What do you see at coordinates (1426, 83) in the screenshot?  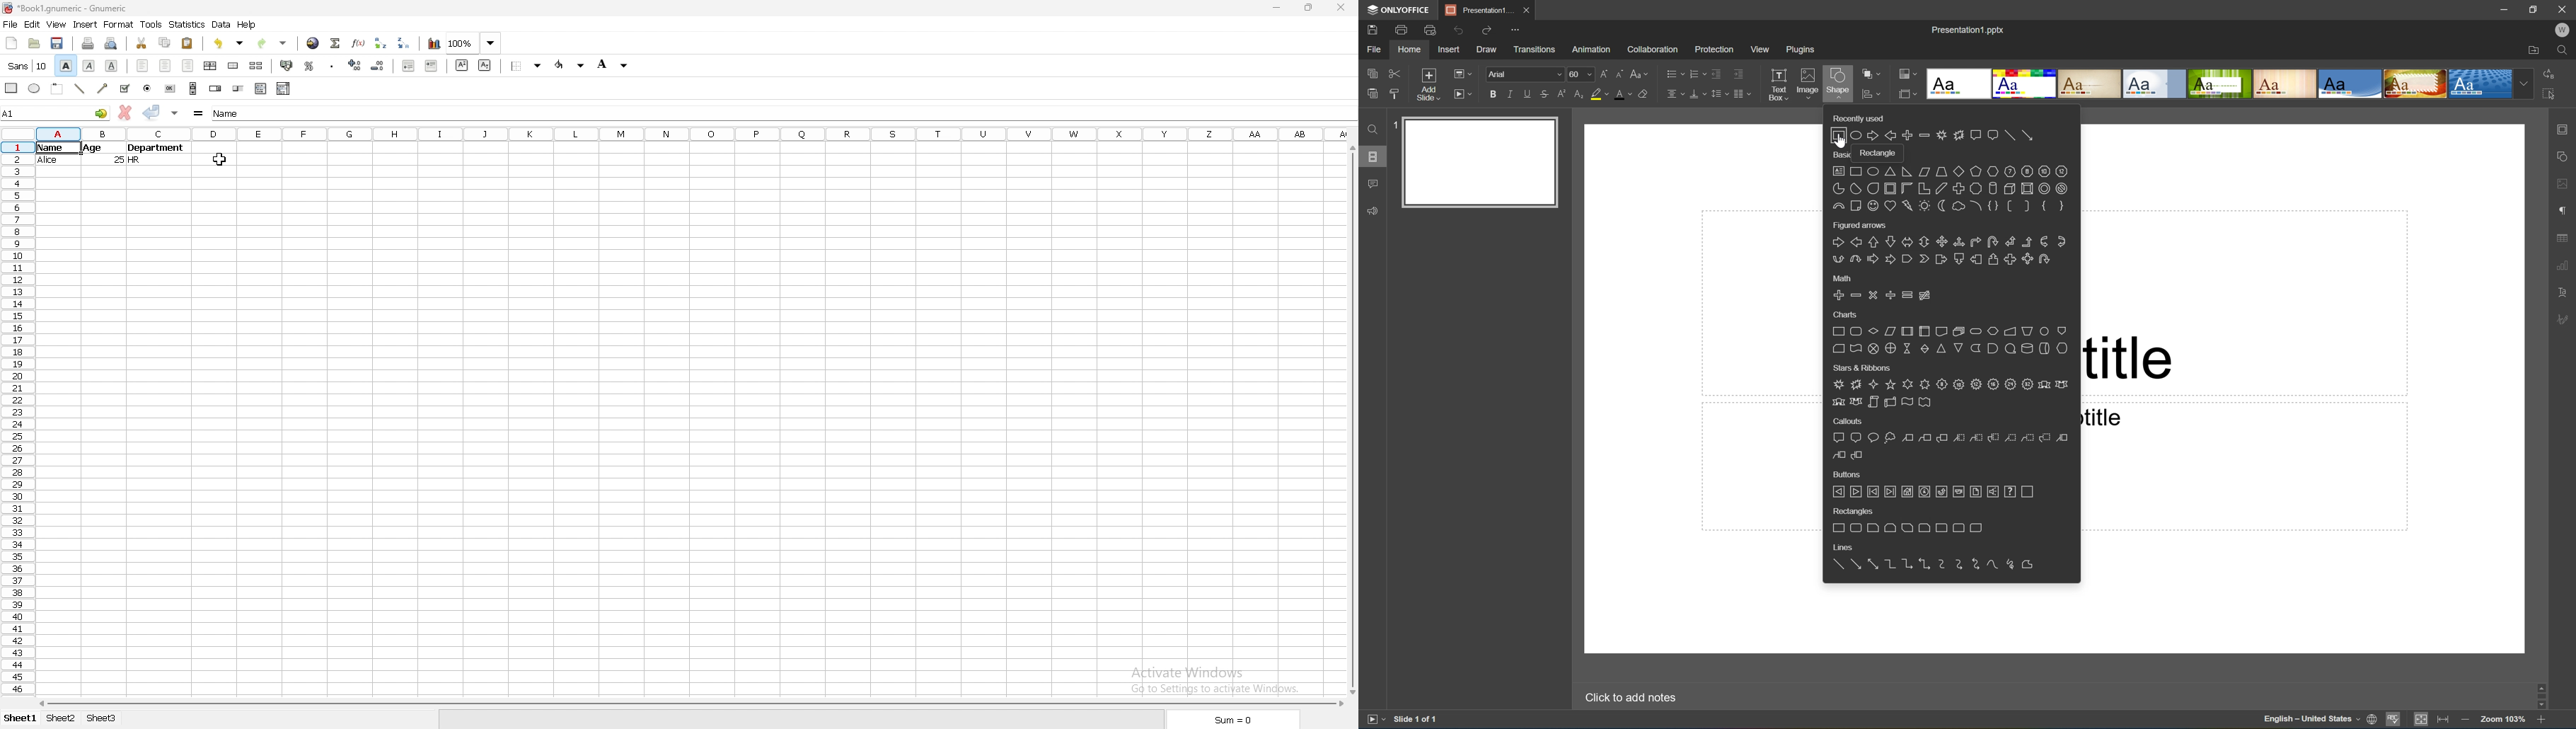 I see `Add slide` at bounding box center [1426, 83].